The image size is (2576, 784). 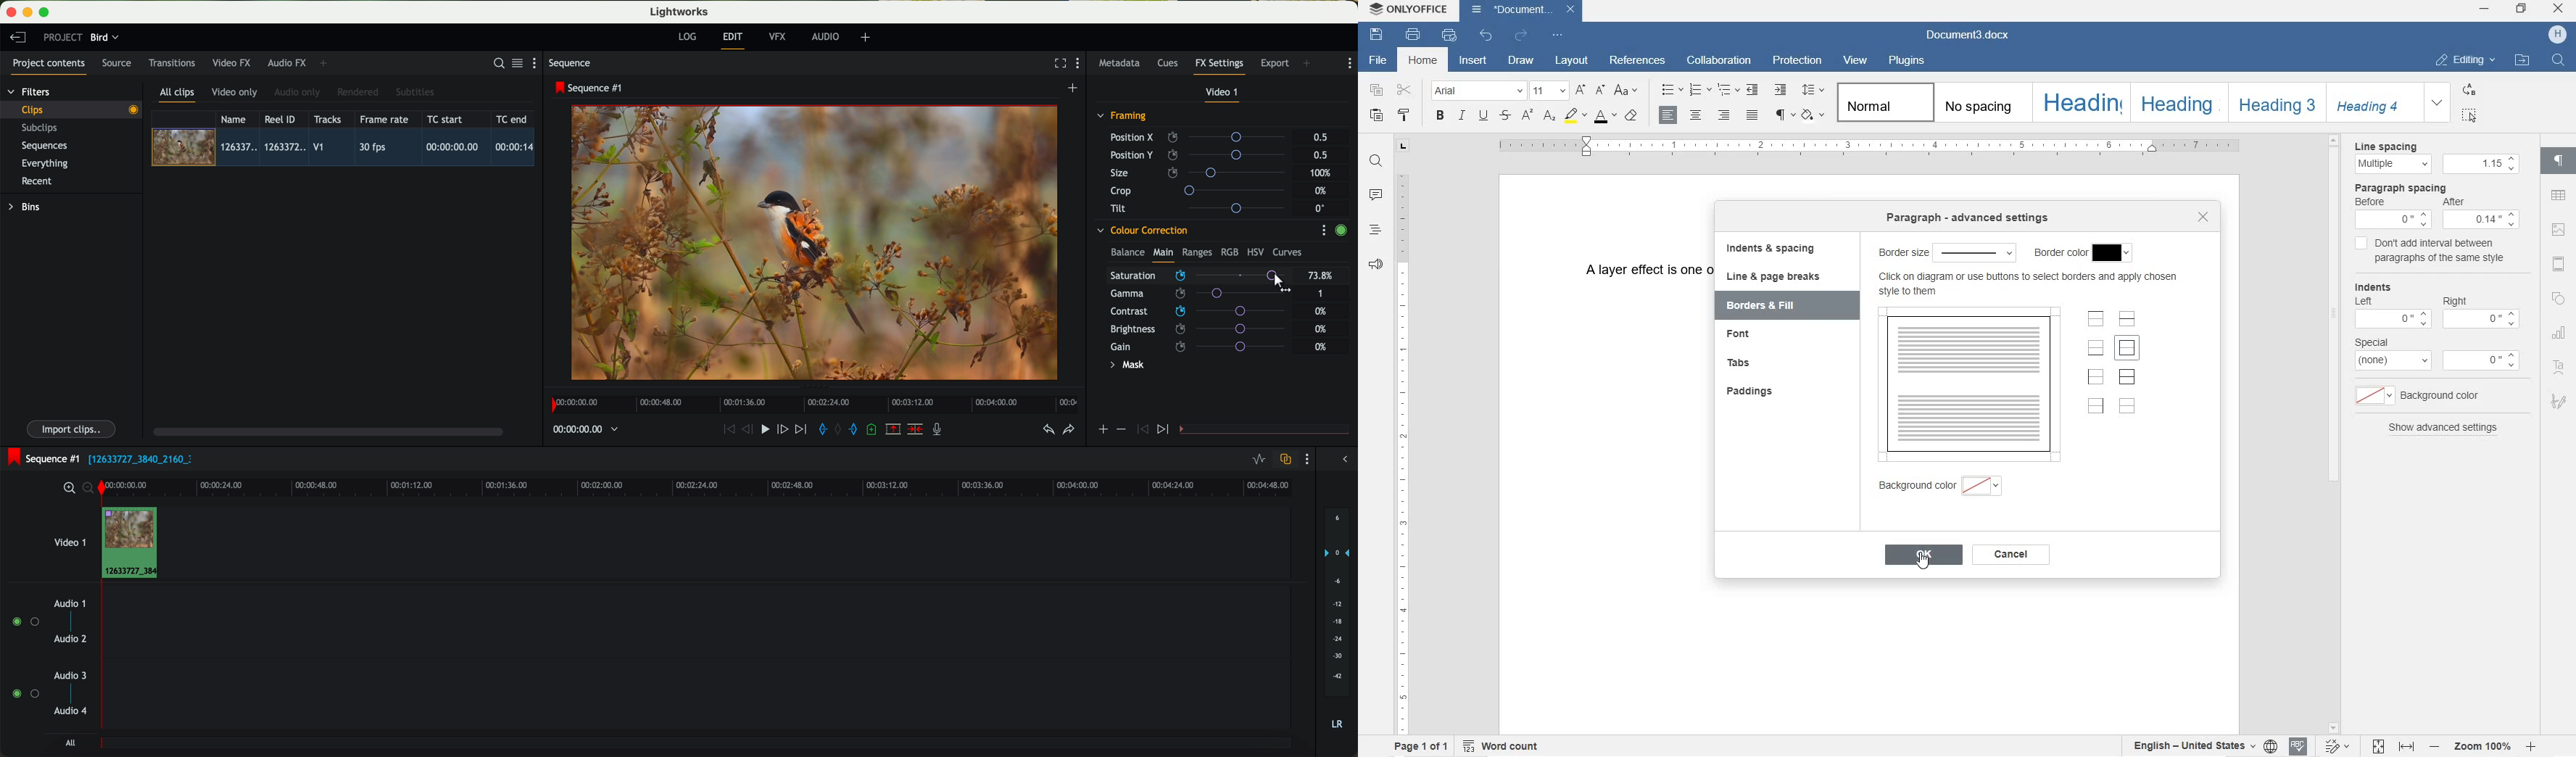 What do you see at coordinates (1375, 231) in the screenshot?
I see `HEADINGS` at bounding box center [1375, 231].